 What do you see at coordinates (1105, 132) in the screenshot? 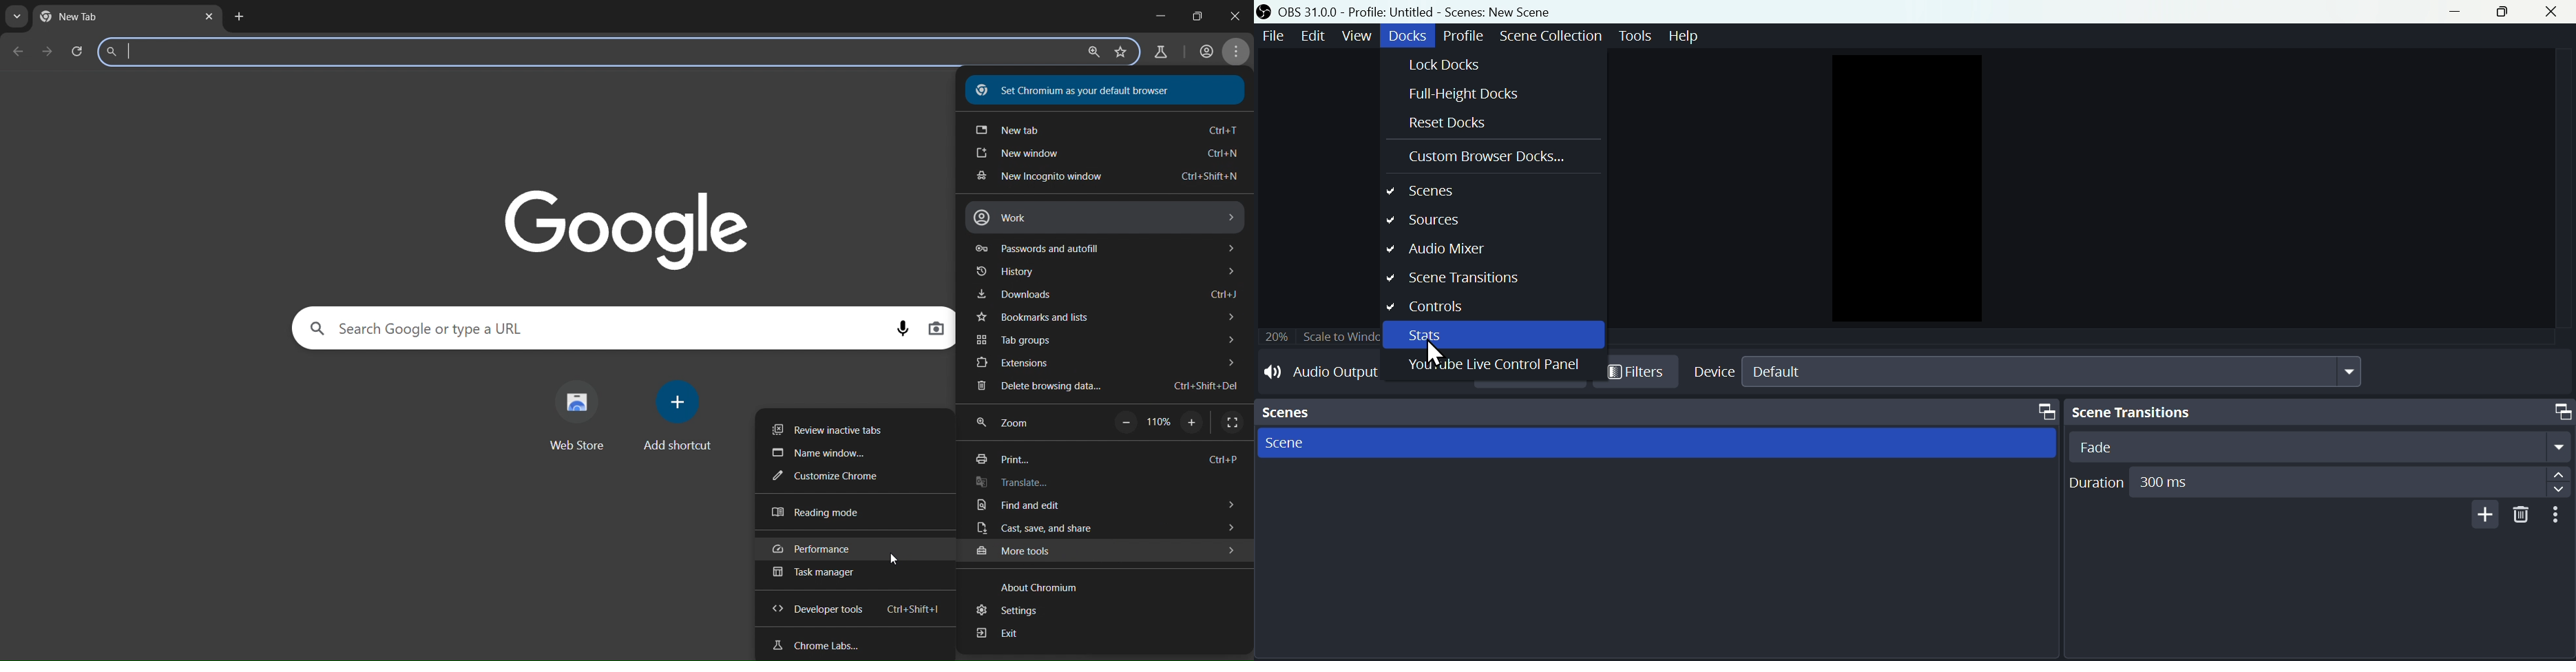
I see `new tab Ctrl+T` at bounding box center [1105, 132].